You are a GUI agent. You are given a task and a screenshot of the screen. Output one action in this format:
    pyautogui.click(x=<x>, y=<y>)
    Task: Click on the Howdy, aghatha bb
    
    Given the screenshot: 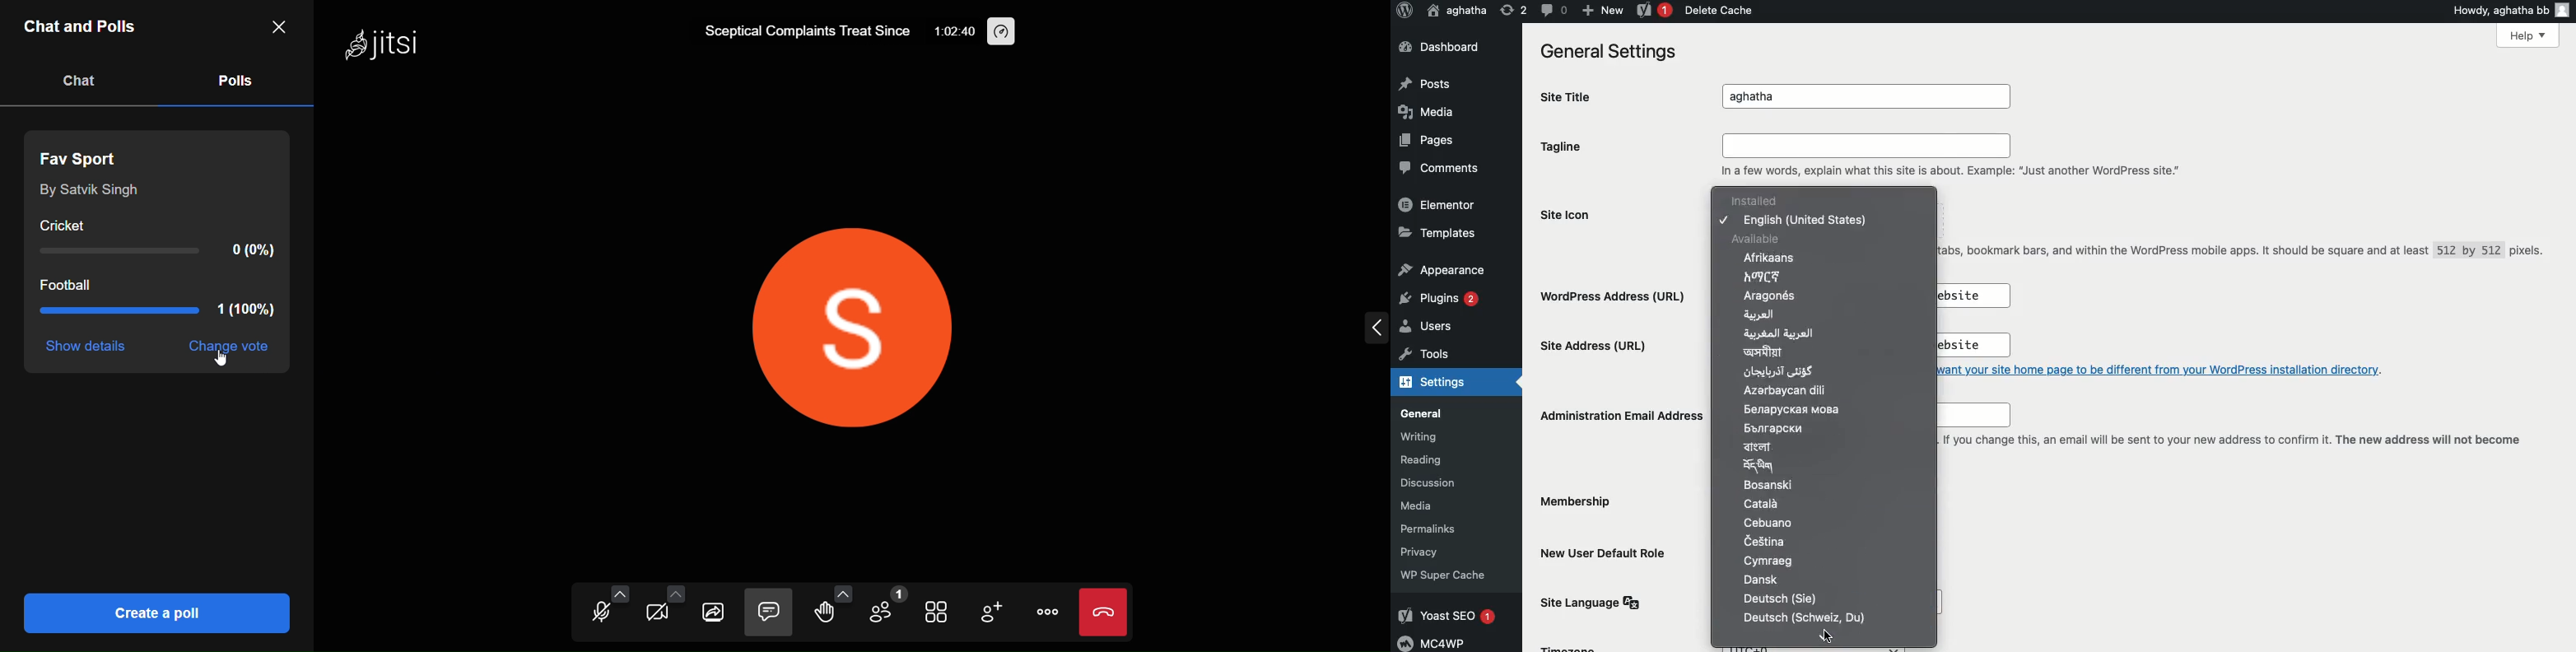 What is the action you would take?
    pyautogui.click(x=2510, y=9)
    